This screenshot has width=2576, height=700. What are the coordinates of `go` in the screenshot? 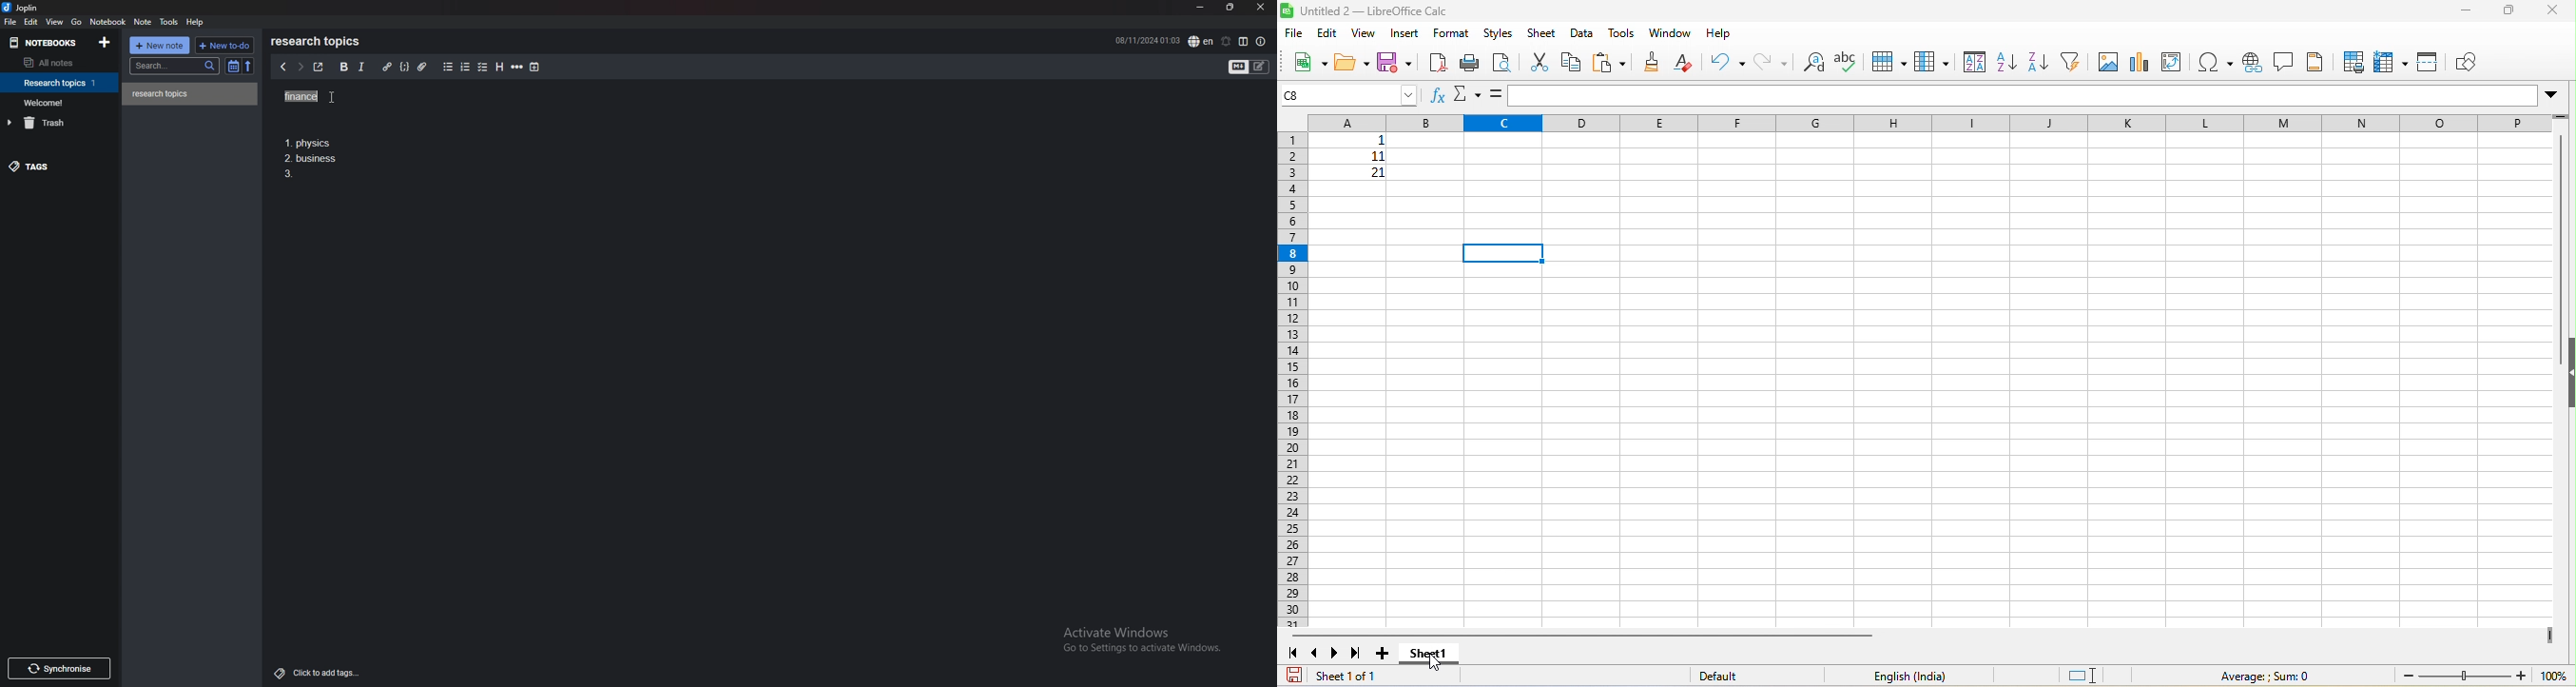 It's located at (76, 22).